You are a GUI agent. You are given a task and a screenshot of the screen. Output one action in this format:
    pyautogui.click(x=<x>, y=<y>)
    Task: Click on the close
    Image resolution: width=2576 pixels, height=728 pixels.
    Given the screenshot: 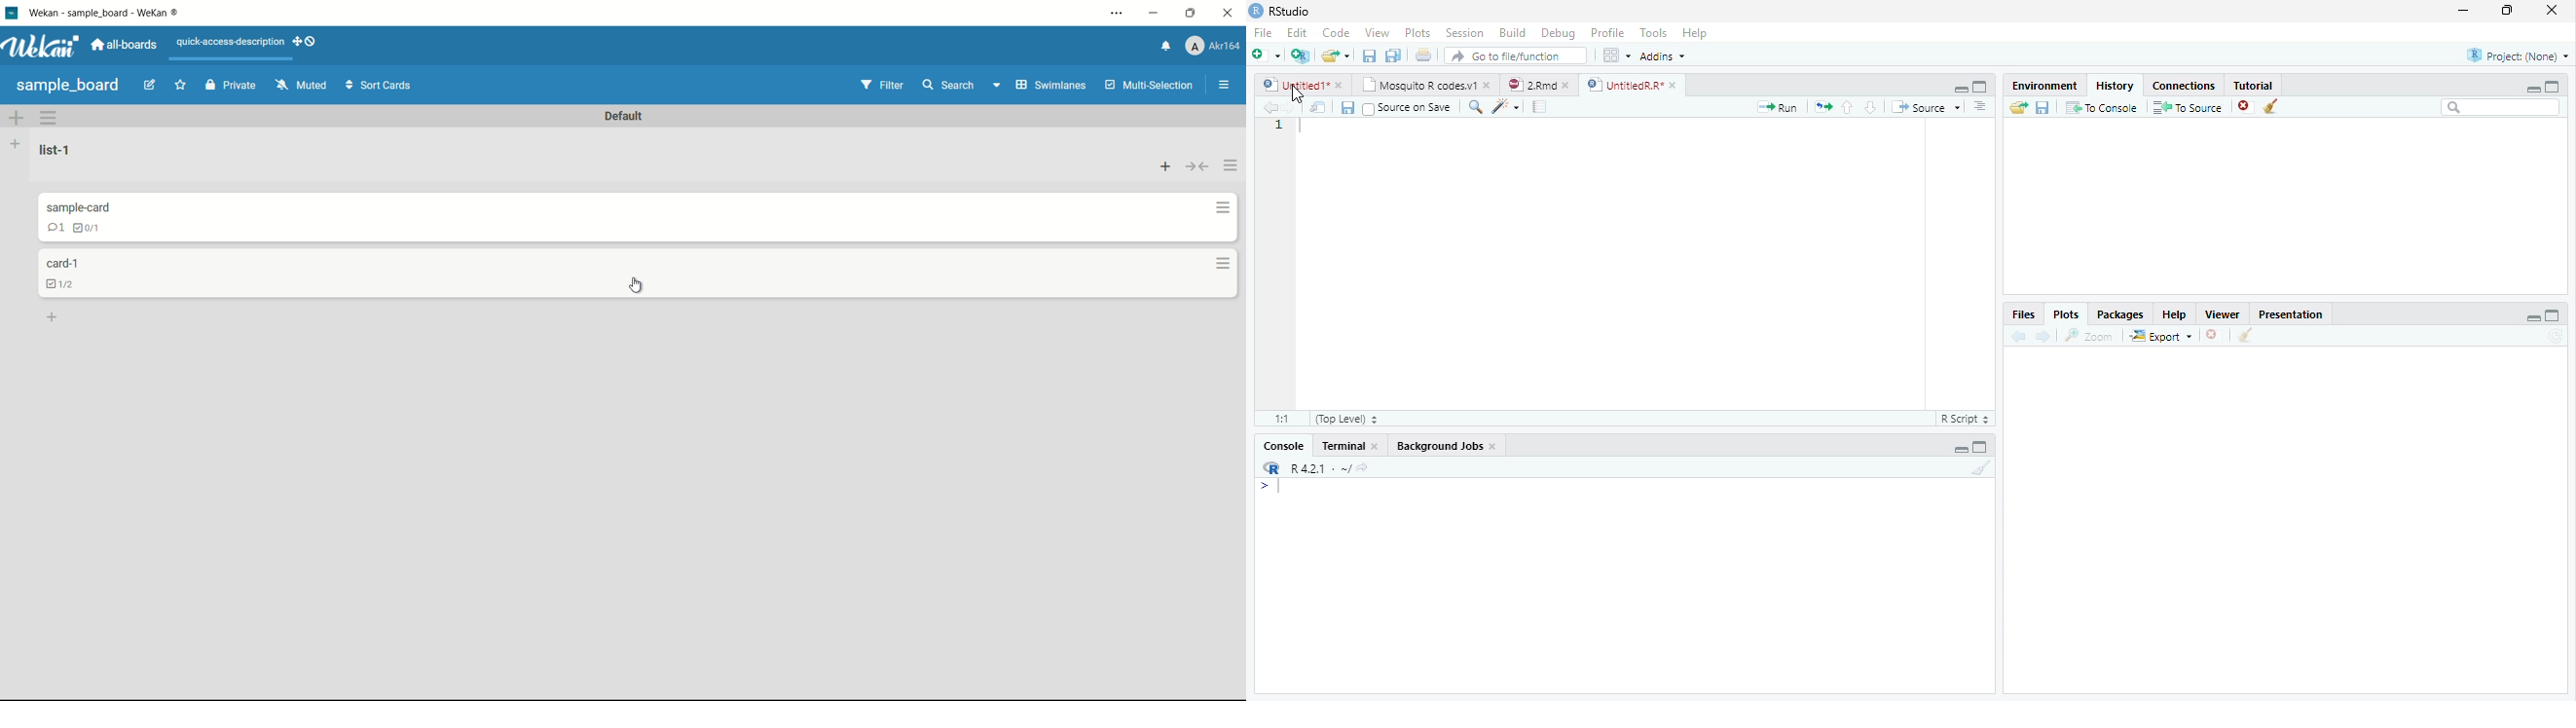 What is the action you would take?
    pyautogui.click(x=1490, y=86)
    